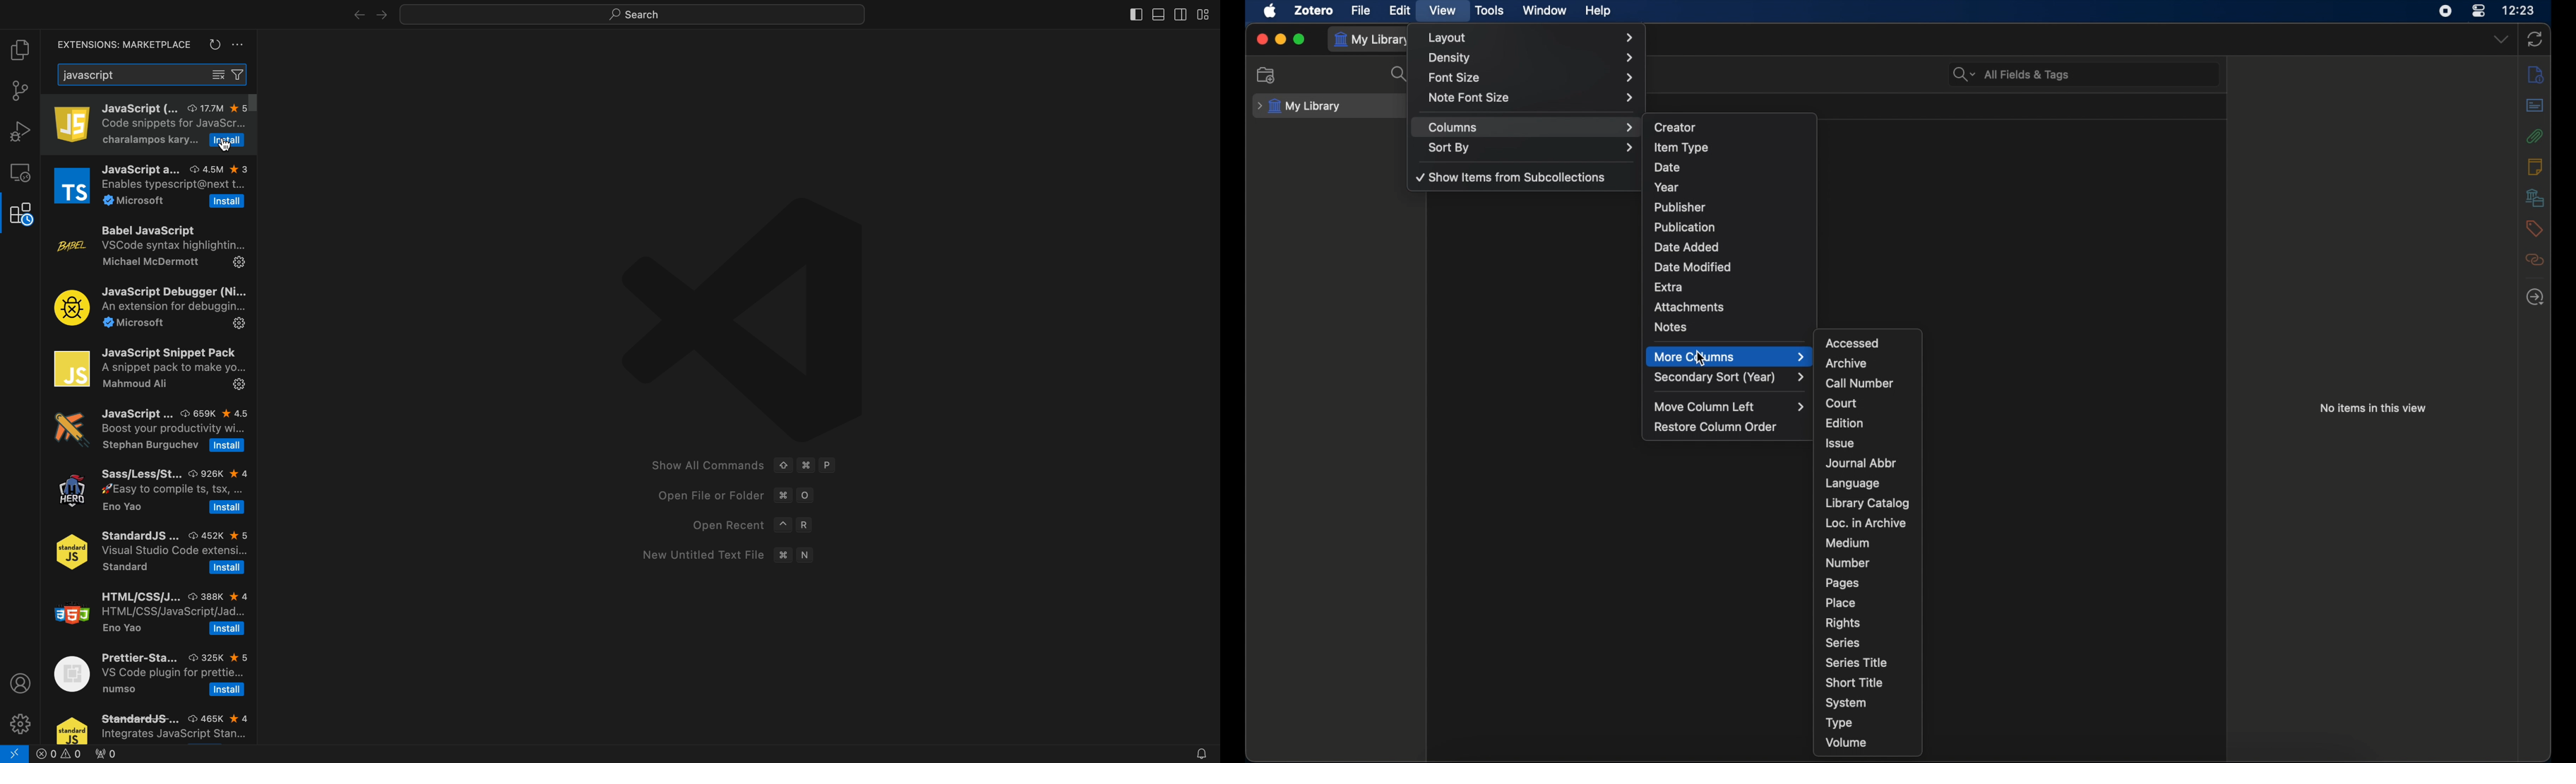  I want to click on creator, so click(1676, 127).